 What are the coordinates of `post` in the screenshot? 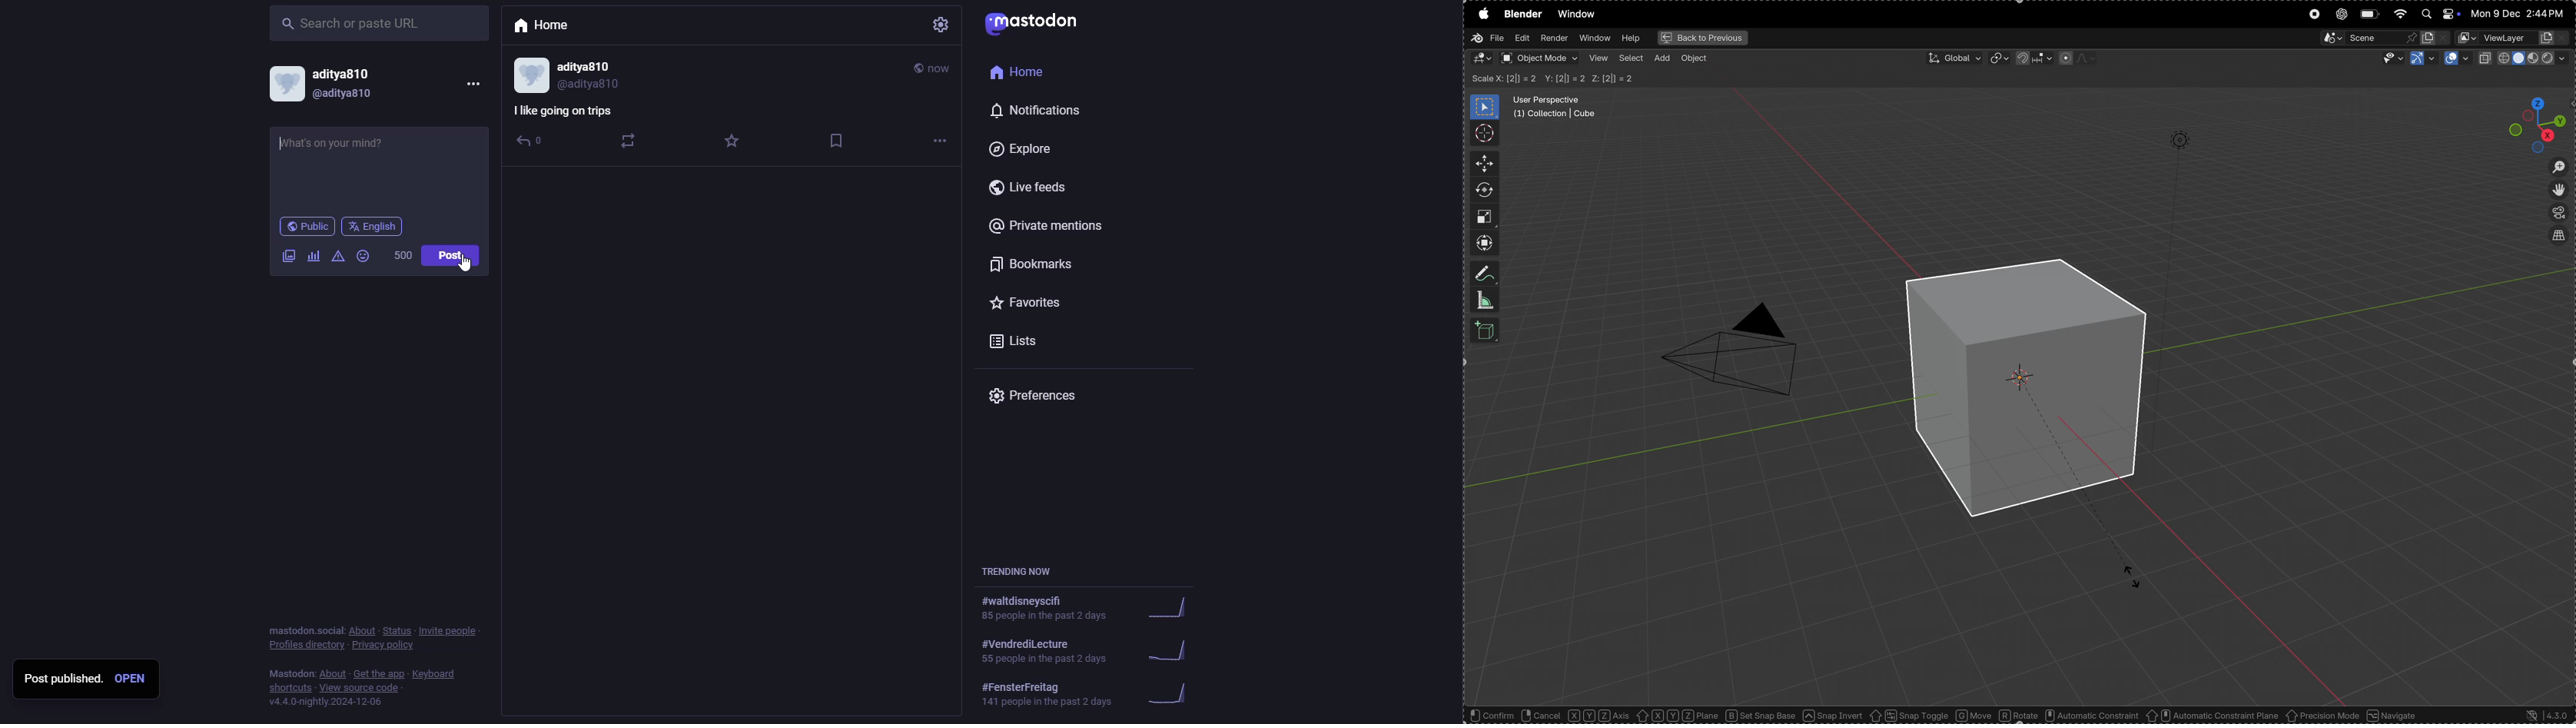 It's located at (453, 254).